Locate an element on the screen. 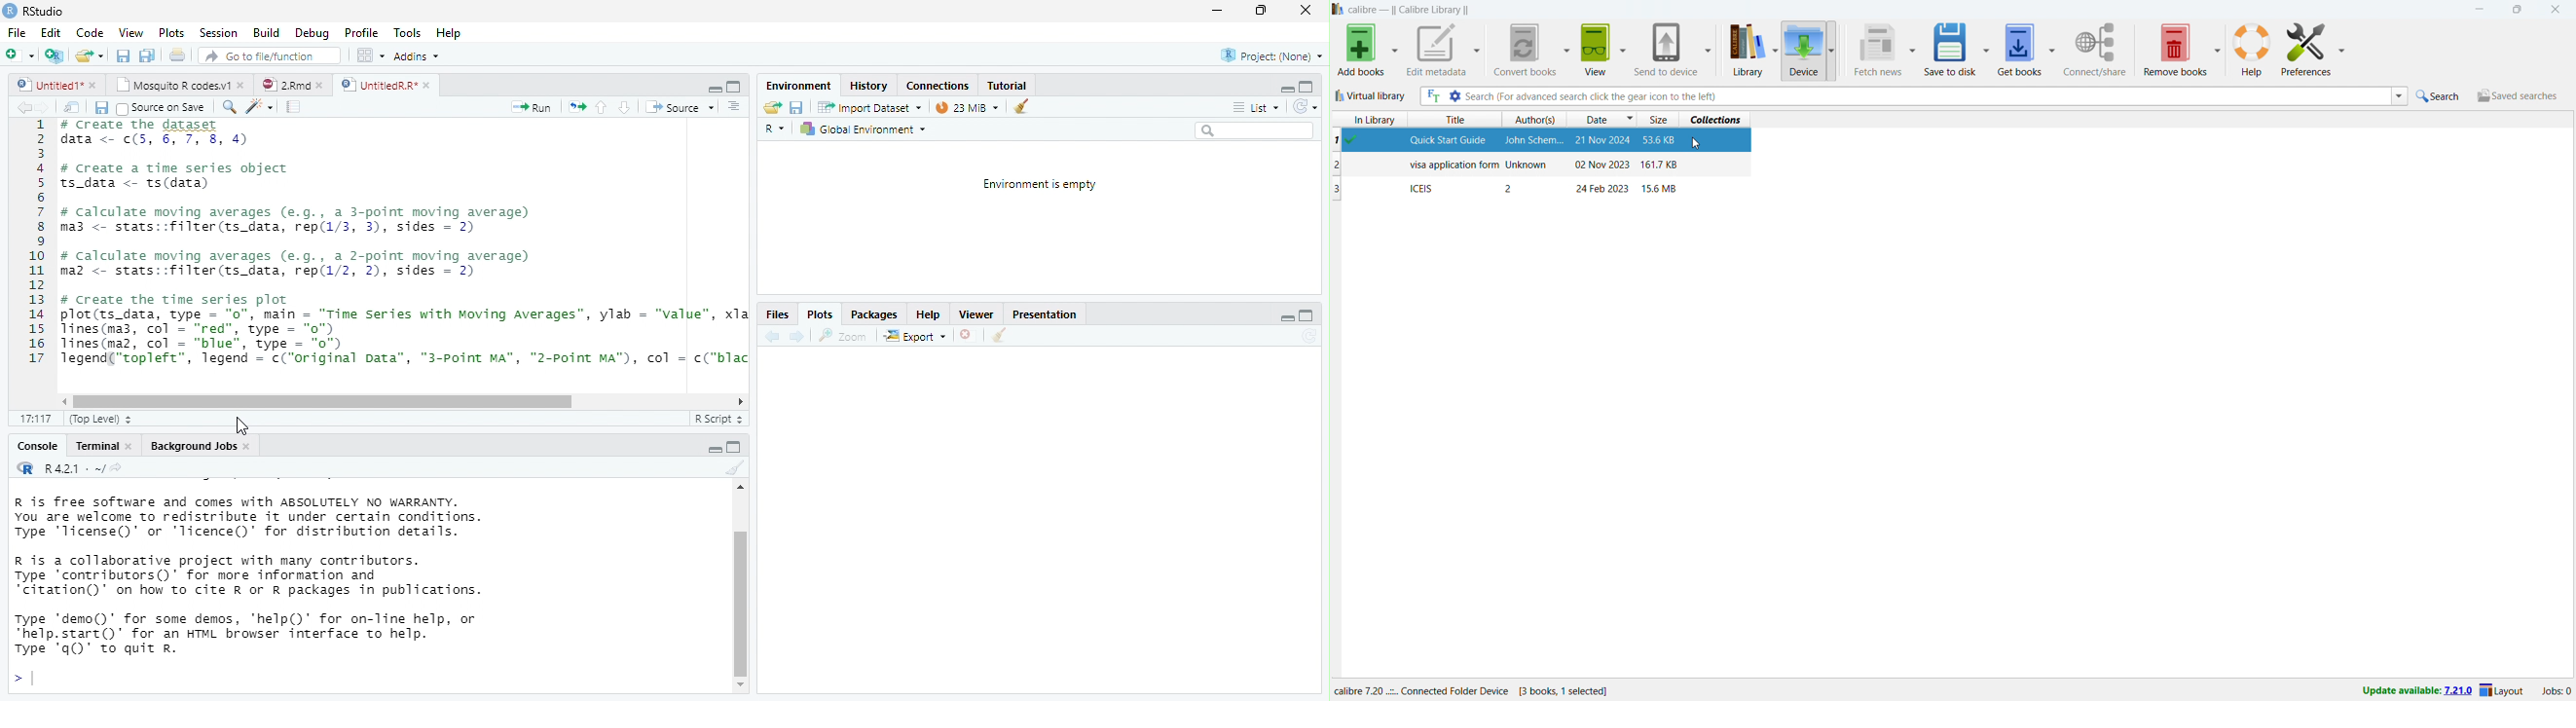 The width and height of the screenshot is (2576, 728). Run is located at coordinates (533, 108).